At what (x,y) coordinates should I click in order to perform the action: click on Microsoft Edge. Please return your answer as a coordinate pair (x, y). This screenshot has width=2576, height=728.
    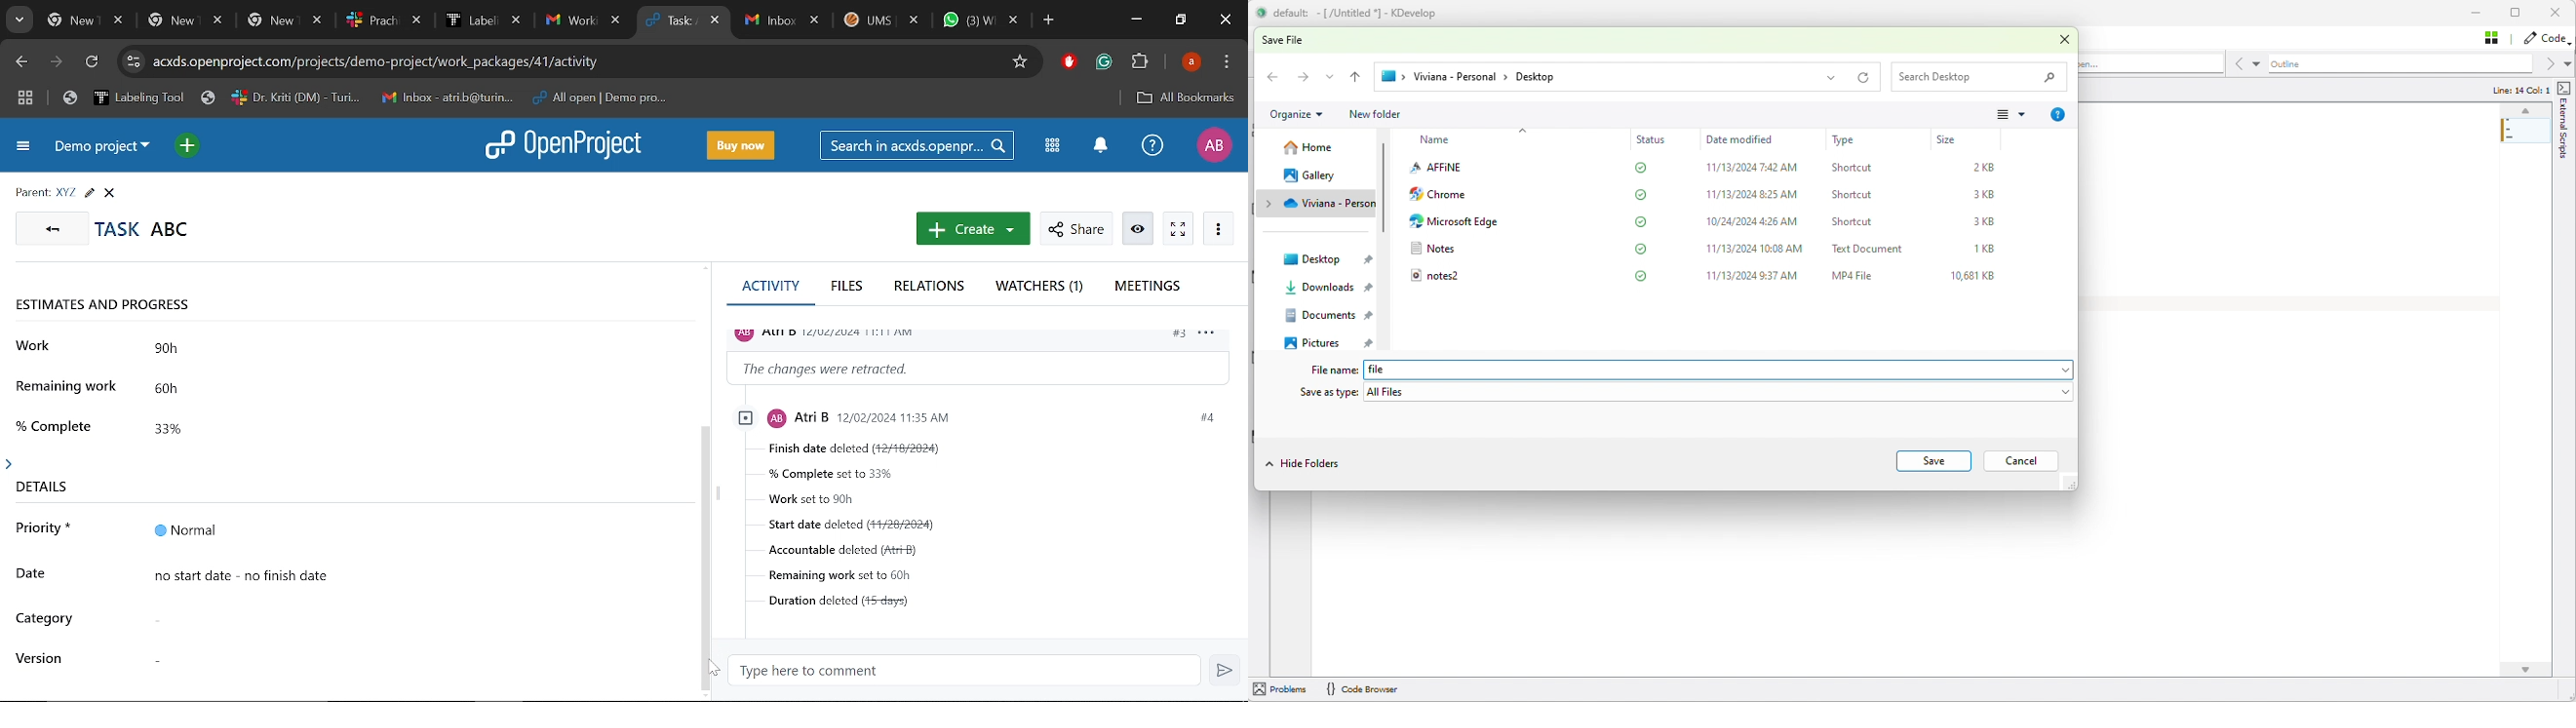
    Looking at the image, I should click on (1453, 222).